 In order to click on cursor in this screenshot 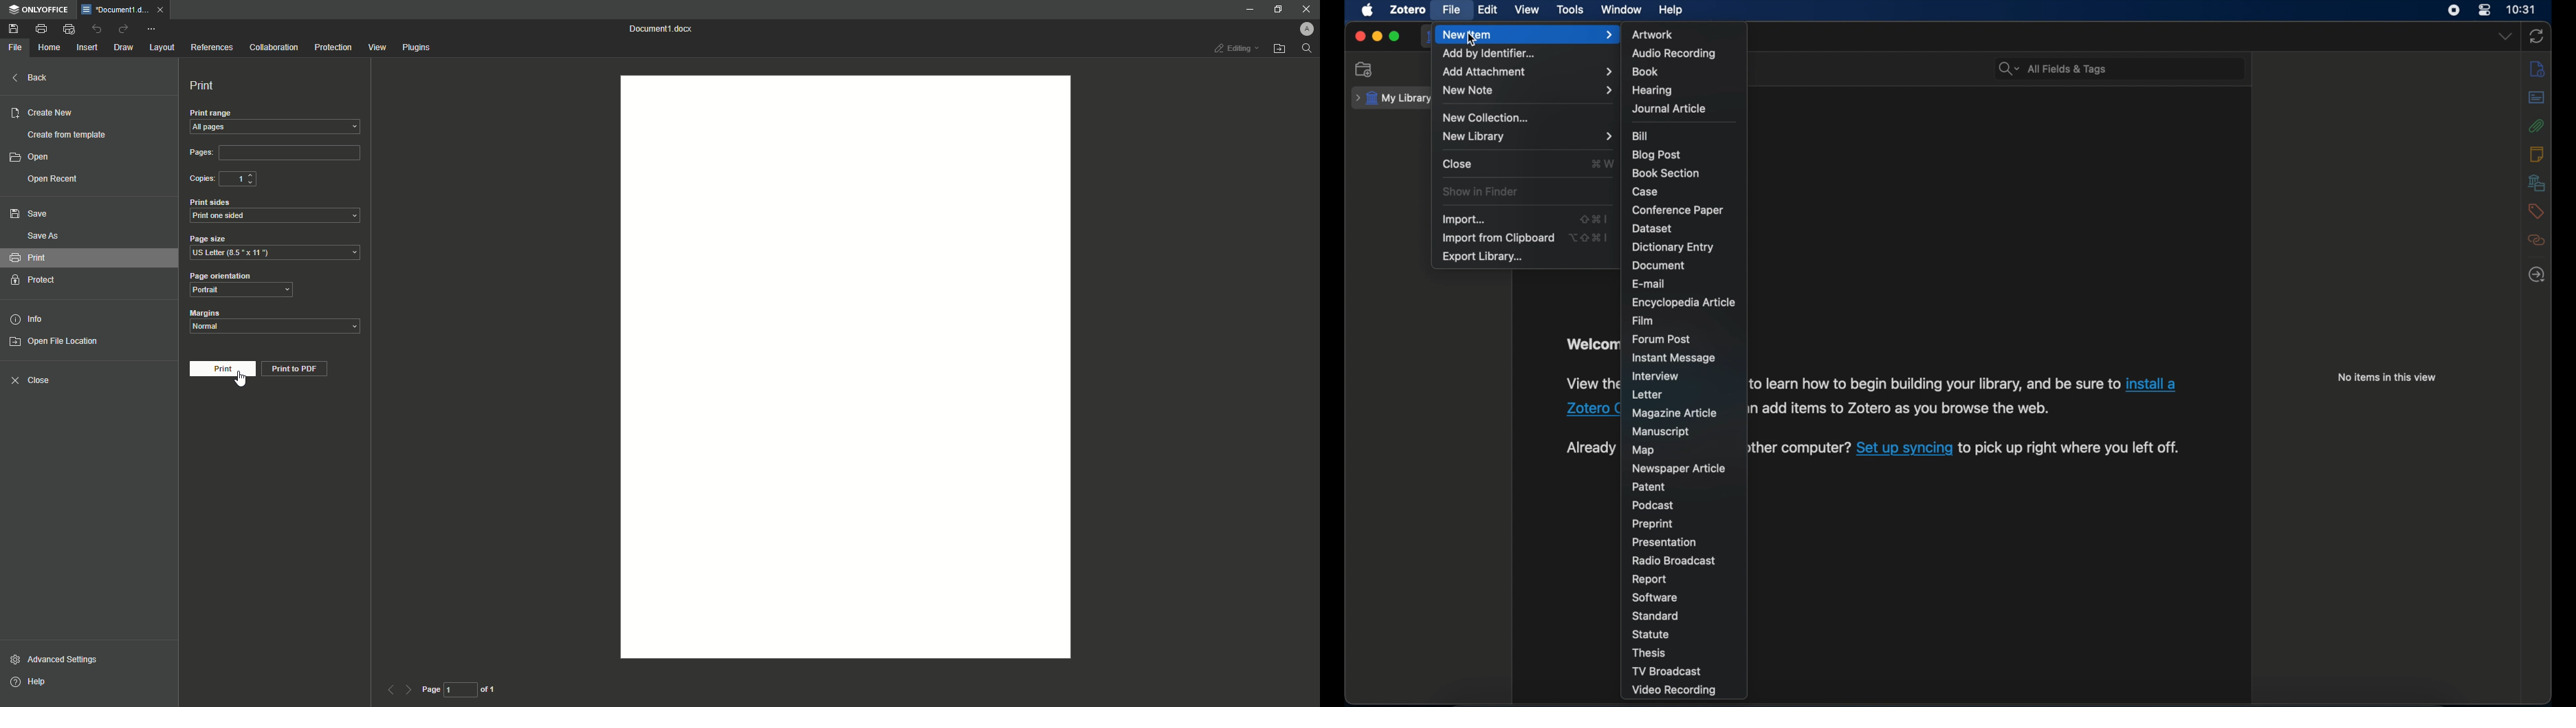, I will do `click(247, 384)`.